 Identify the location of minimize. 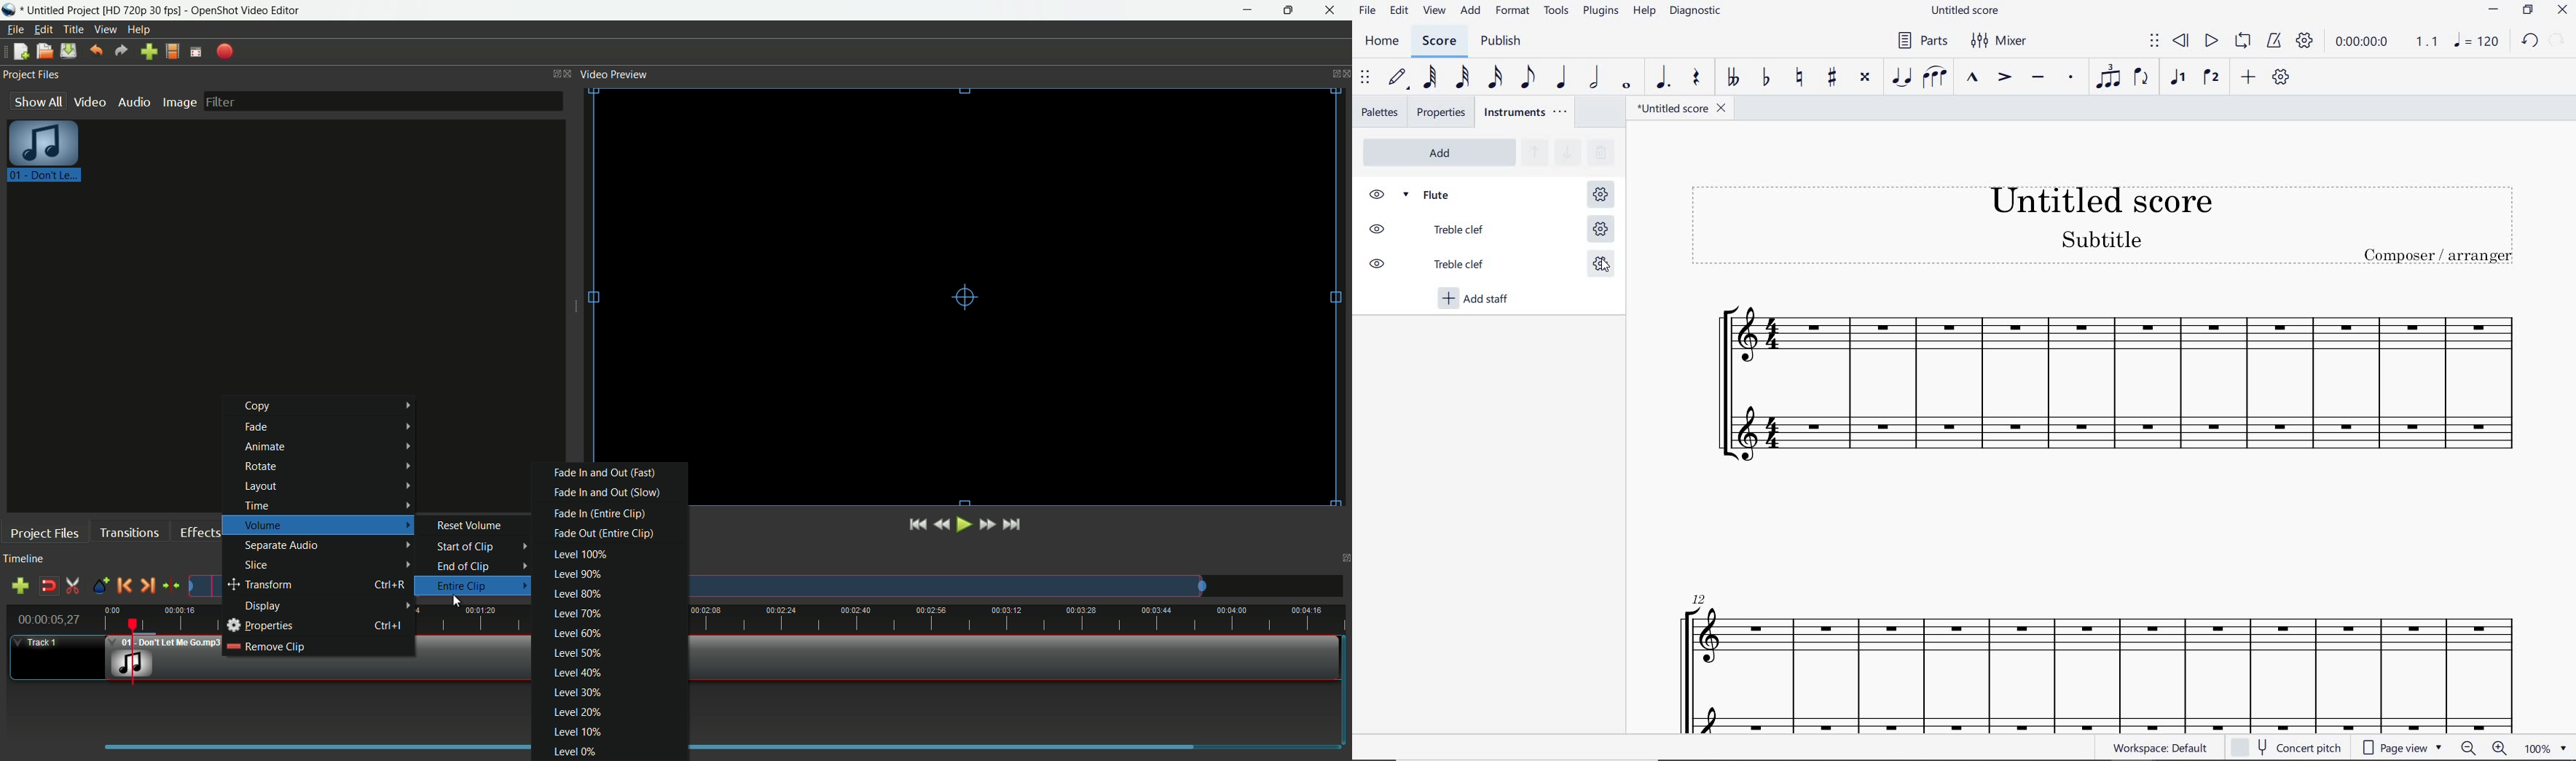
(2493, 9).